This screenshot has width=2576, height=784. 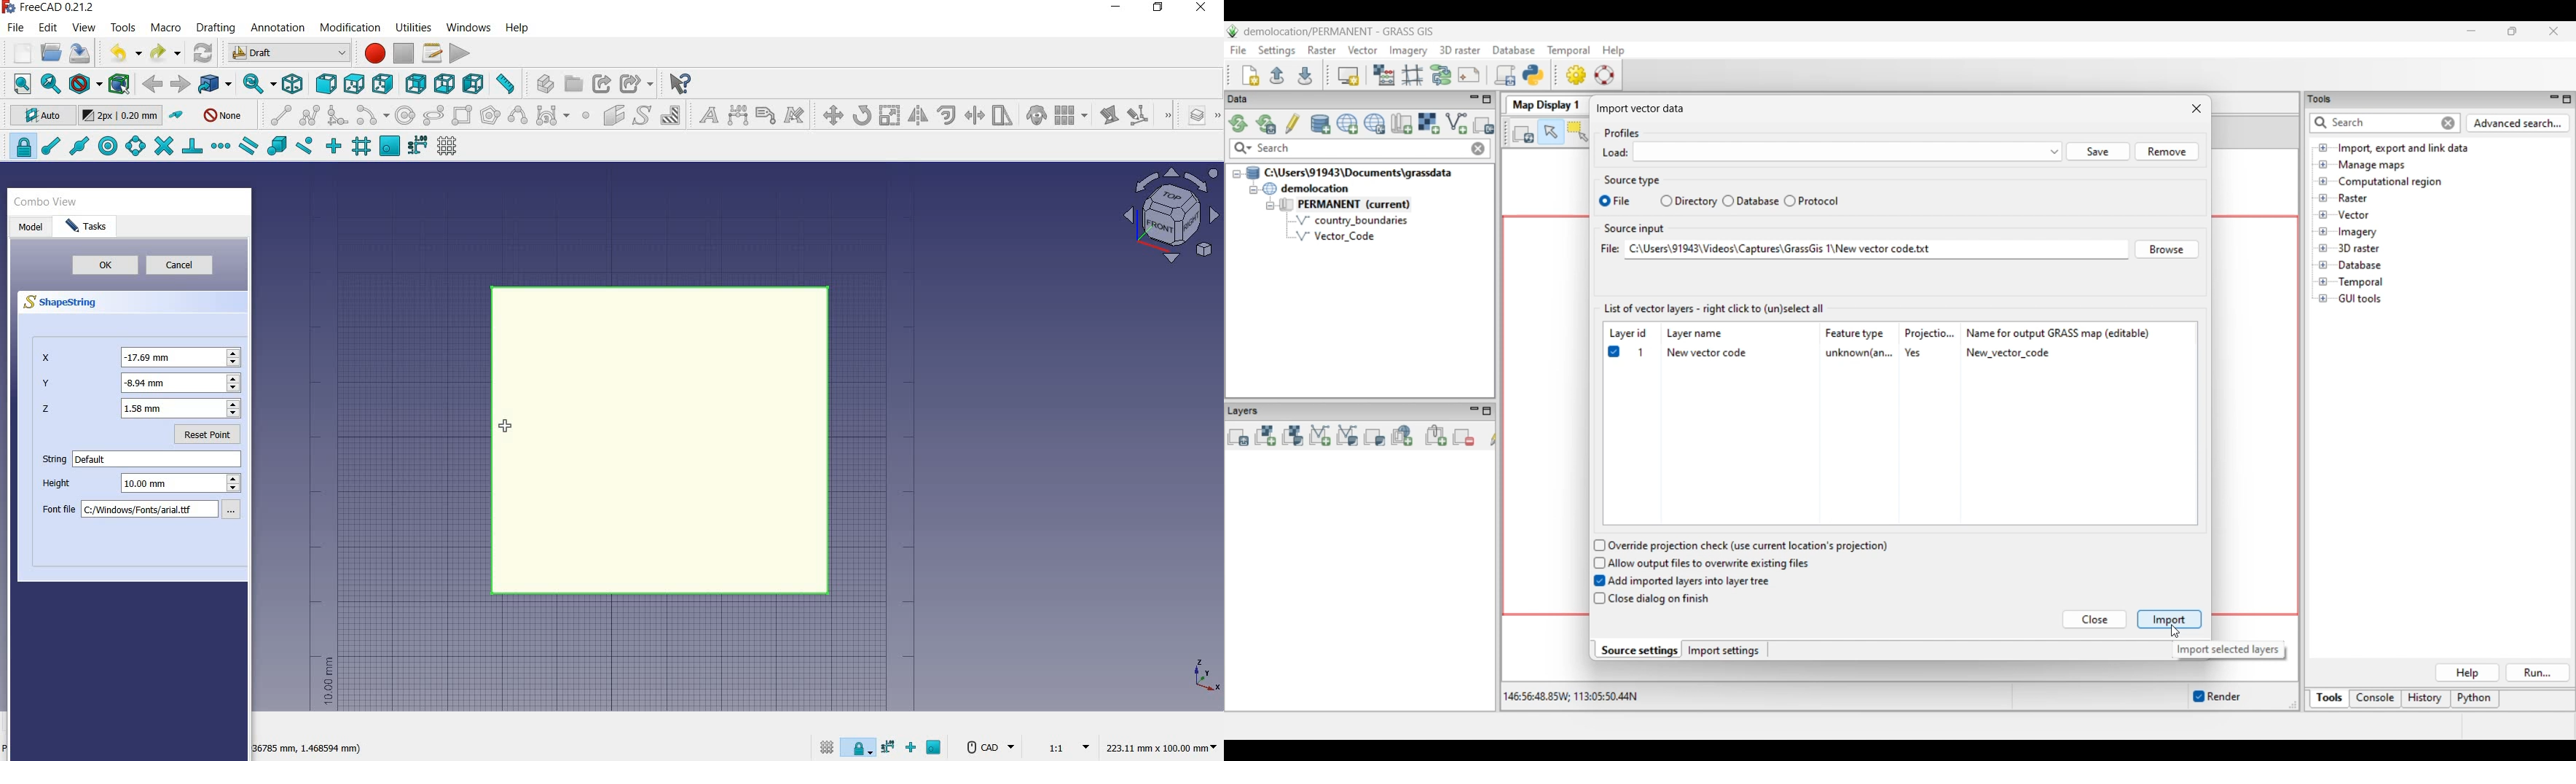 I want to click on tools, so click(x=123, y=27).